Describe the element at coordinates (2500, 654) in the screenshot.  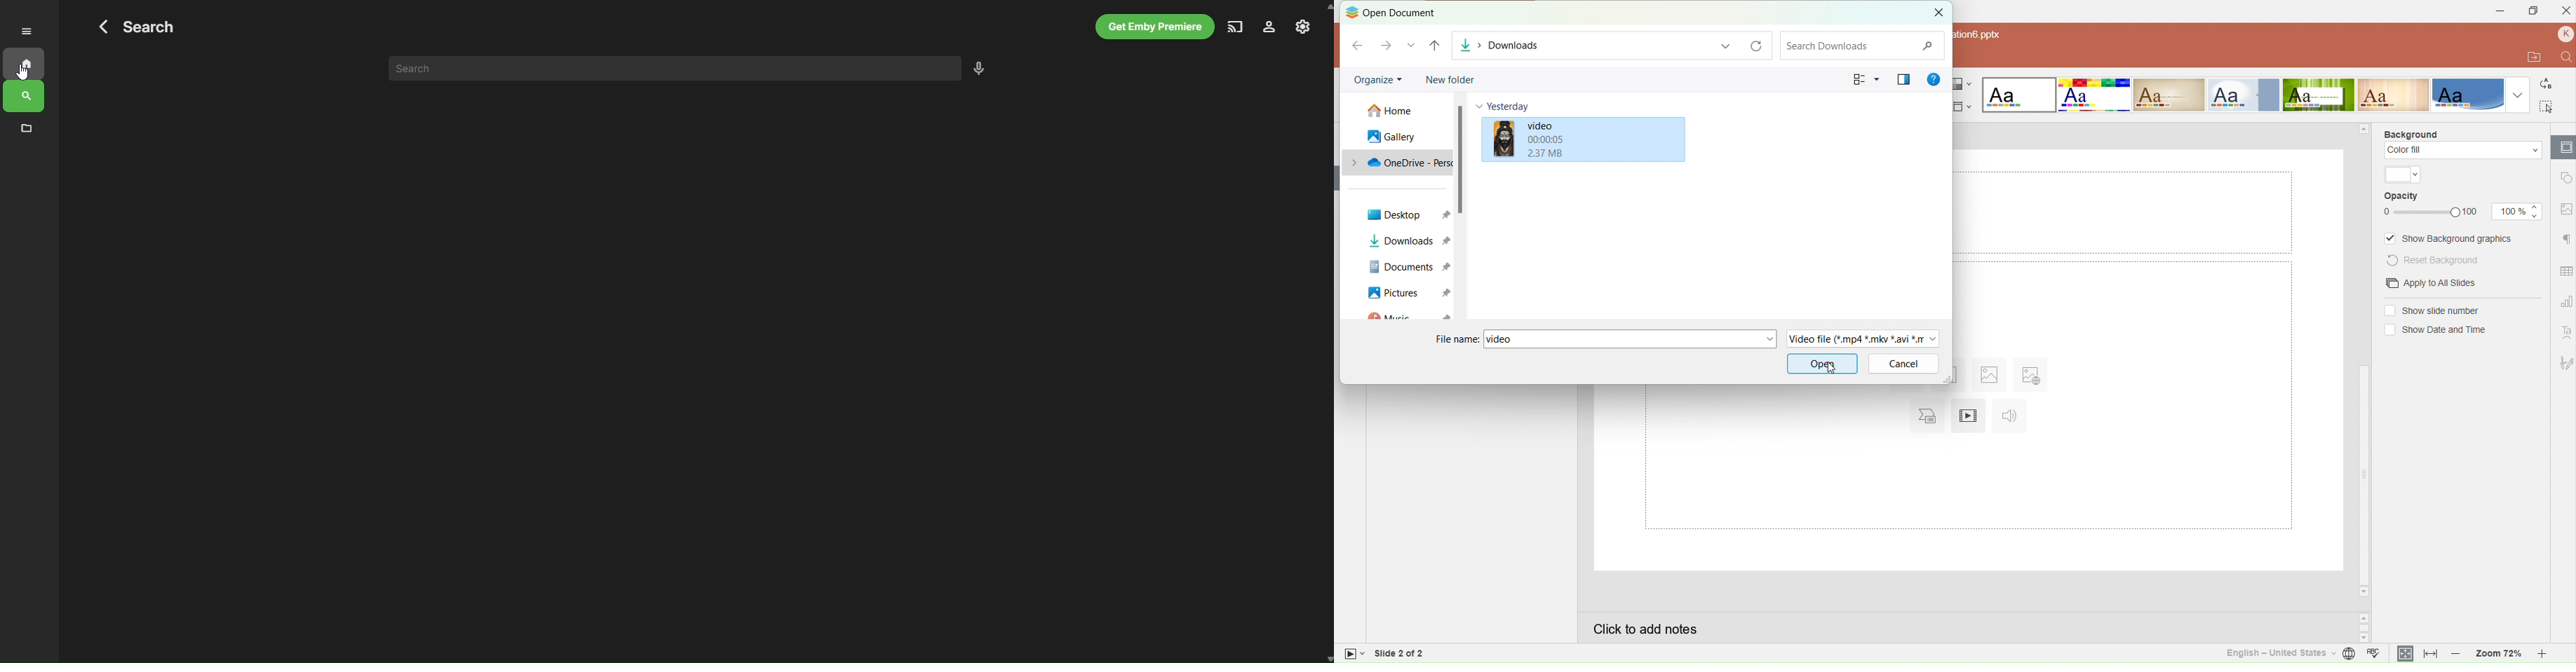
I see `Zoom 72%` at that location.